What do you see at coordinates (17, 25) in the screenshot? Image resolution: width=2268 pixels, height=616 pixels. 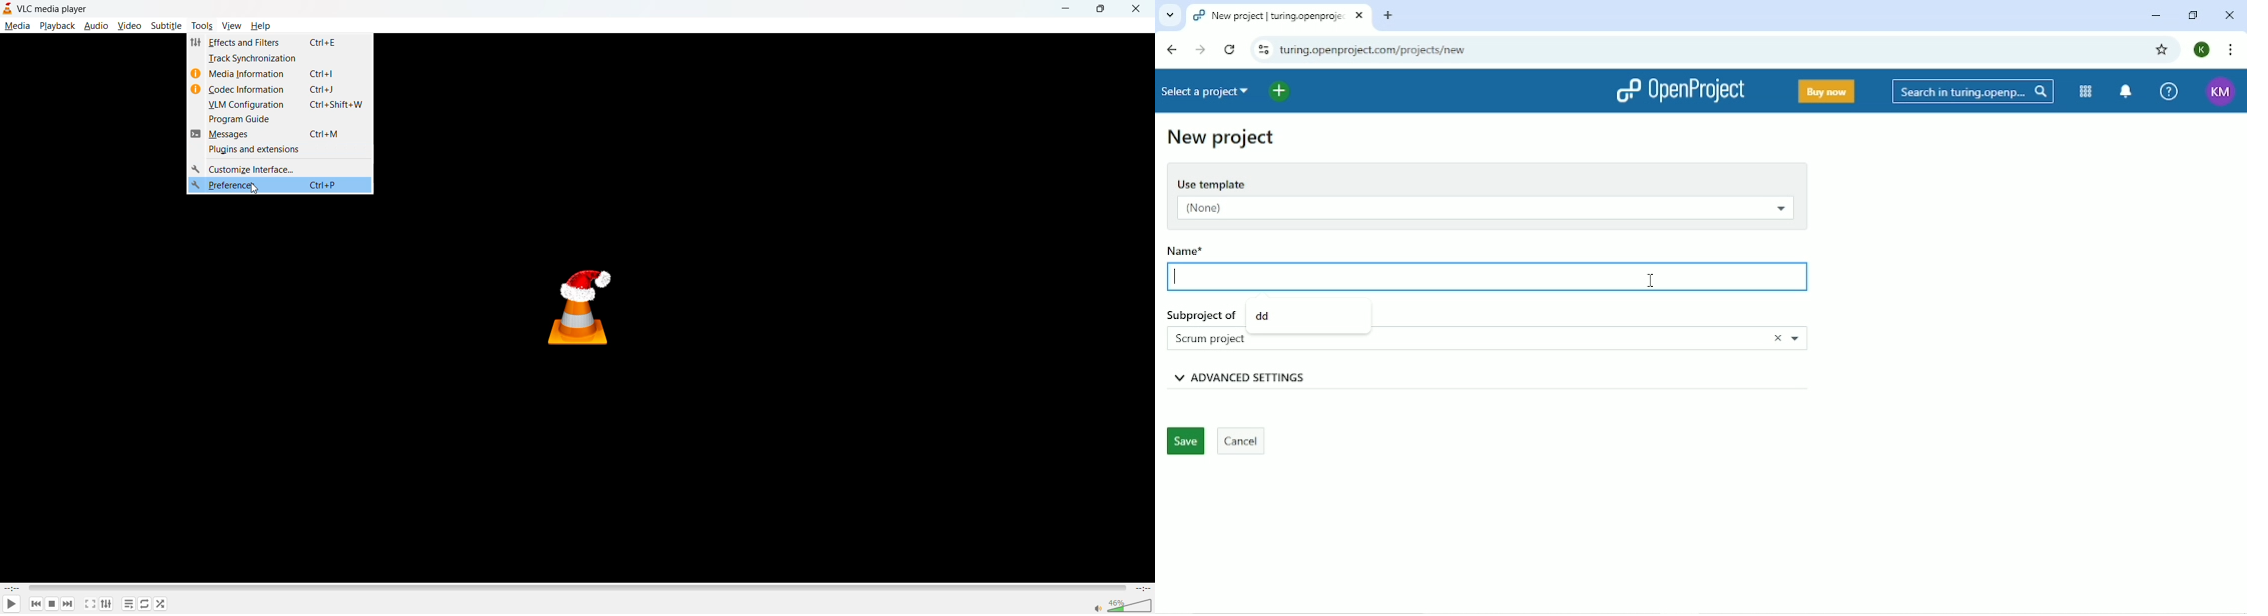 I see `media` at bounding box center [17, 25].